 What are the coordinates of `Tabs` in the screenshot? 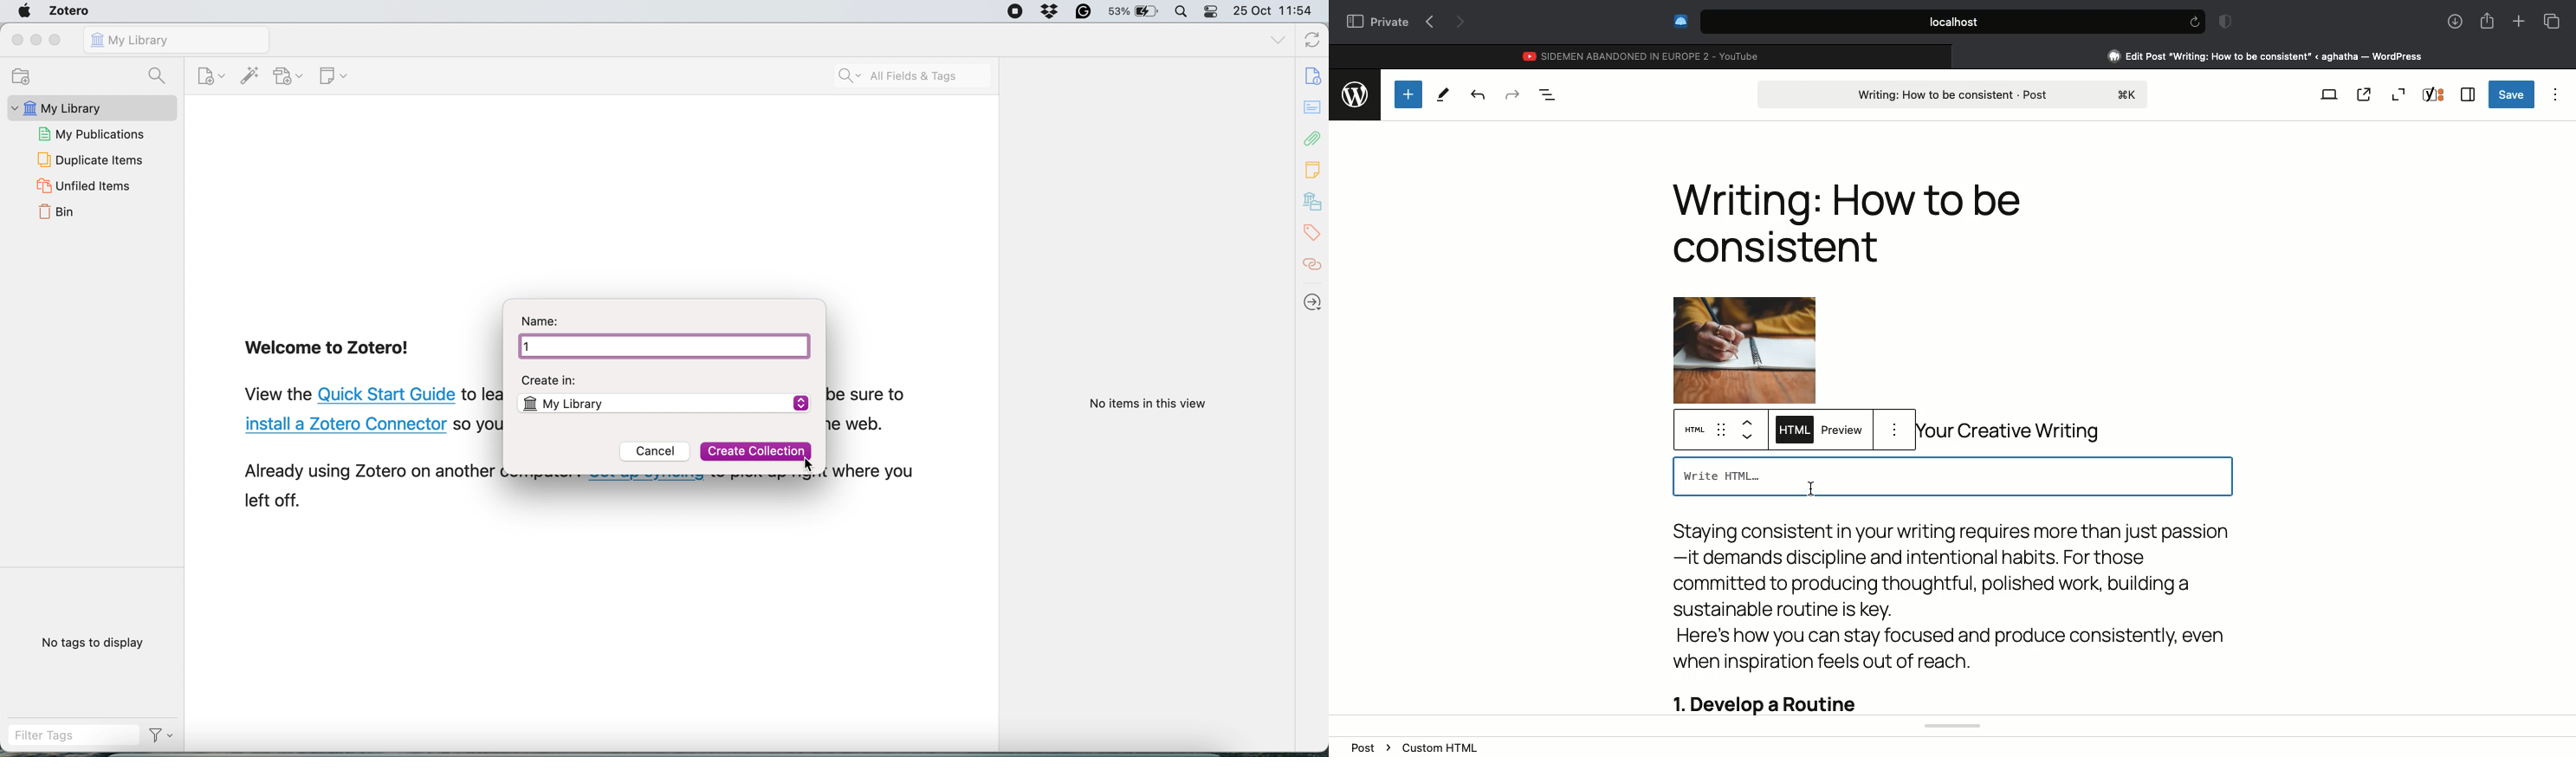 It's located at (2552, 21).